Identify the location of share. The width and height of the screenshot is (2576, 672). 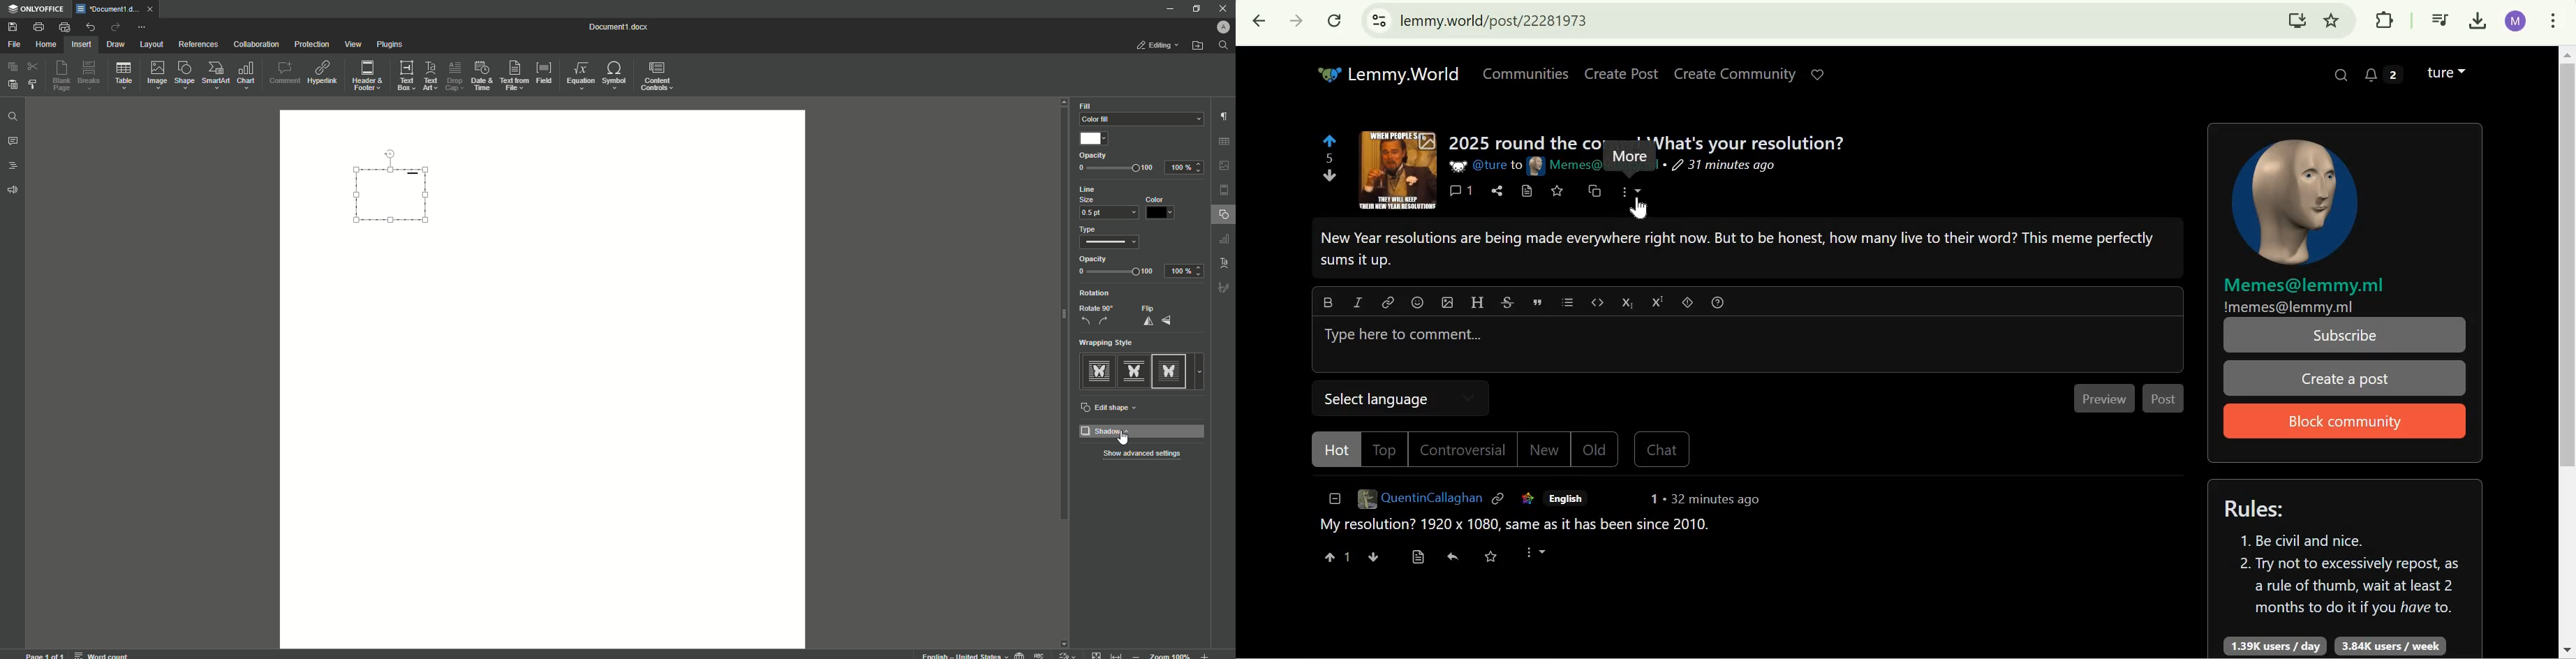
(1499, 191).